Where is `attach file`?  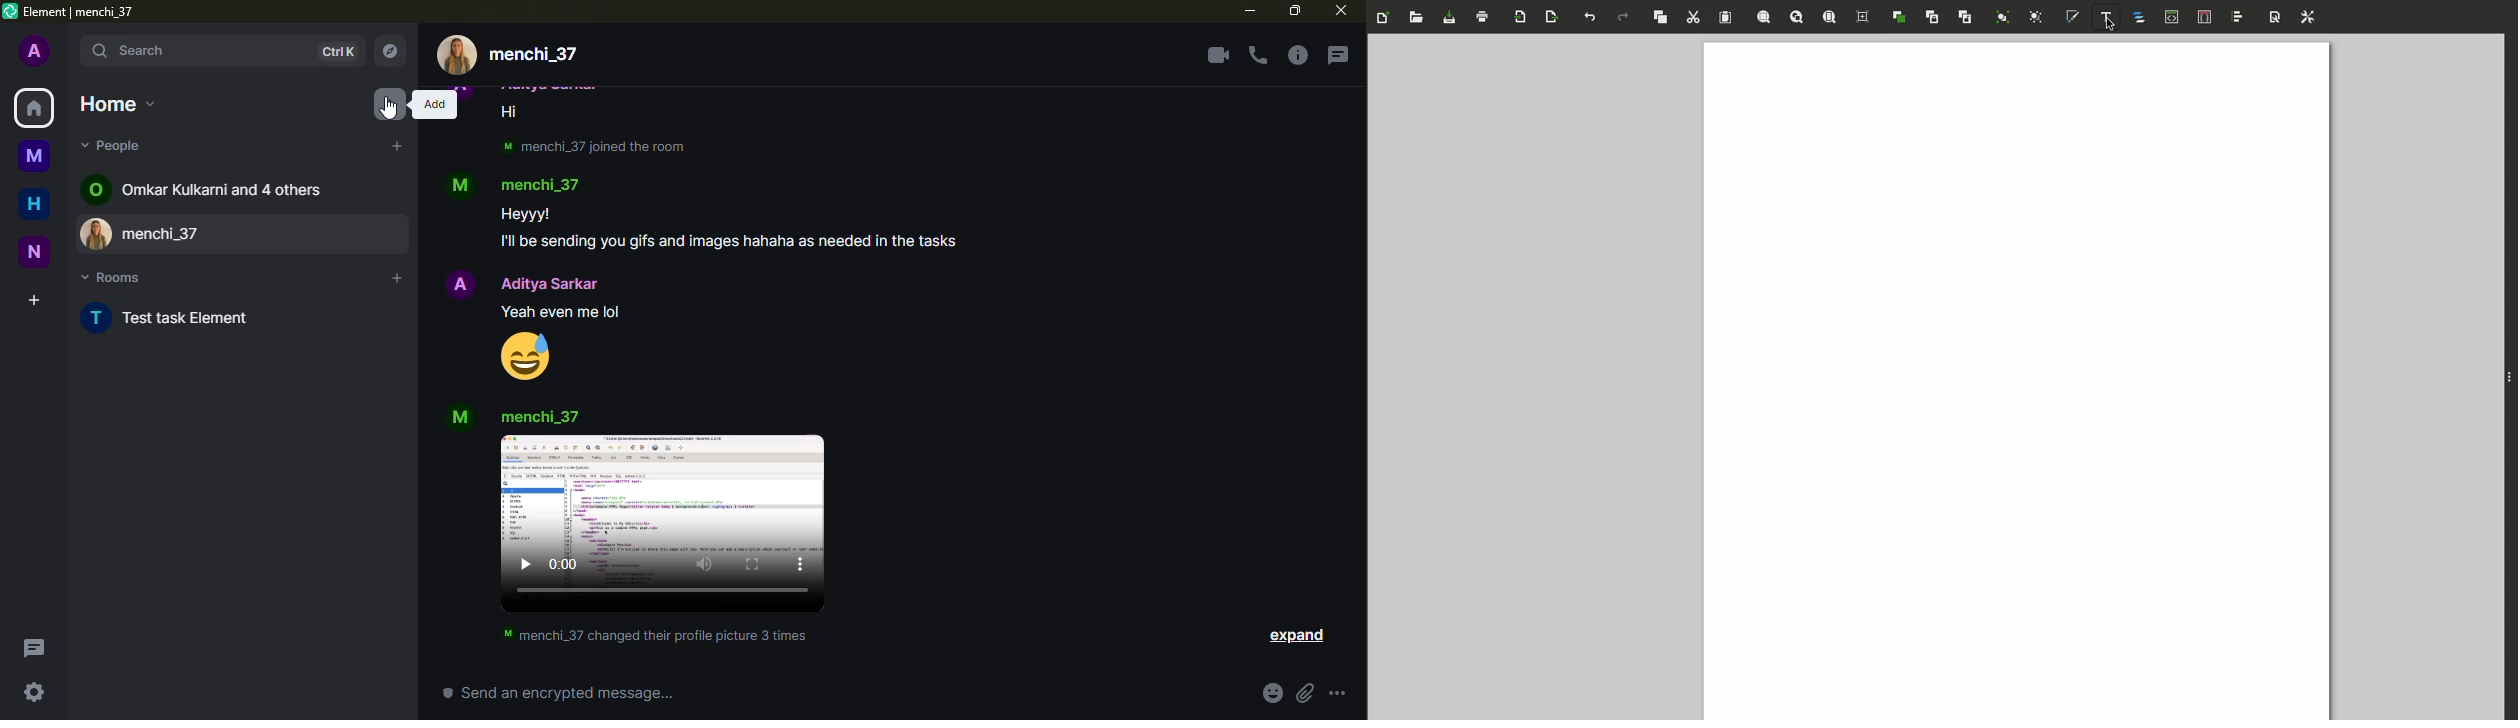 attach file is located at coordinates (1305, 693).